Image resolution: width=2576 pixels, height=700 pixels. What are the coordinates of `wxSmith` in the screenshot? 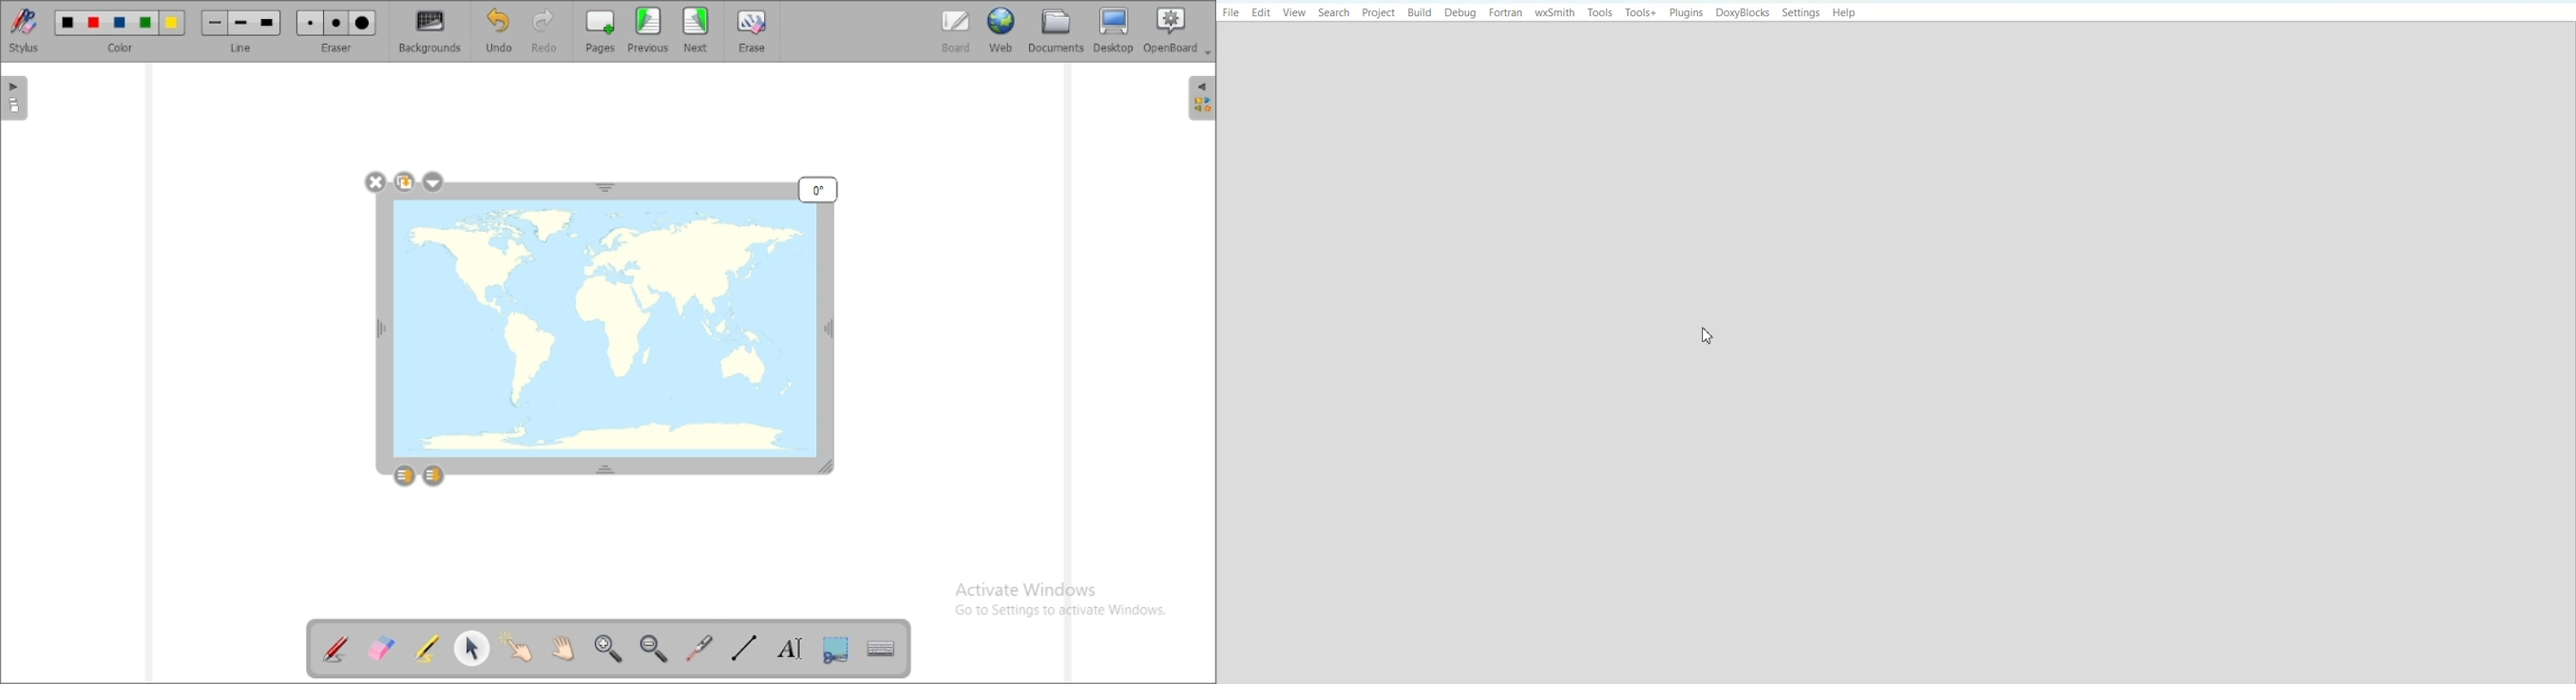 It's located at (1555, 12).